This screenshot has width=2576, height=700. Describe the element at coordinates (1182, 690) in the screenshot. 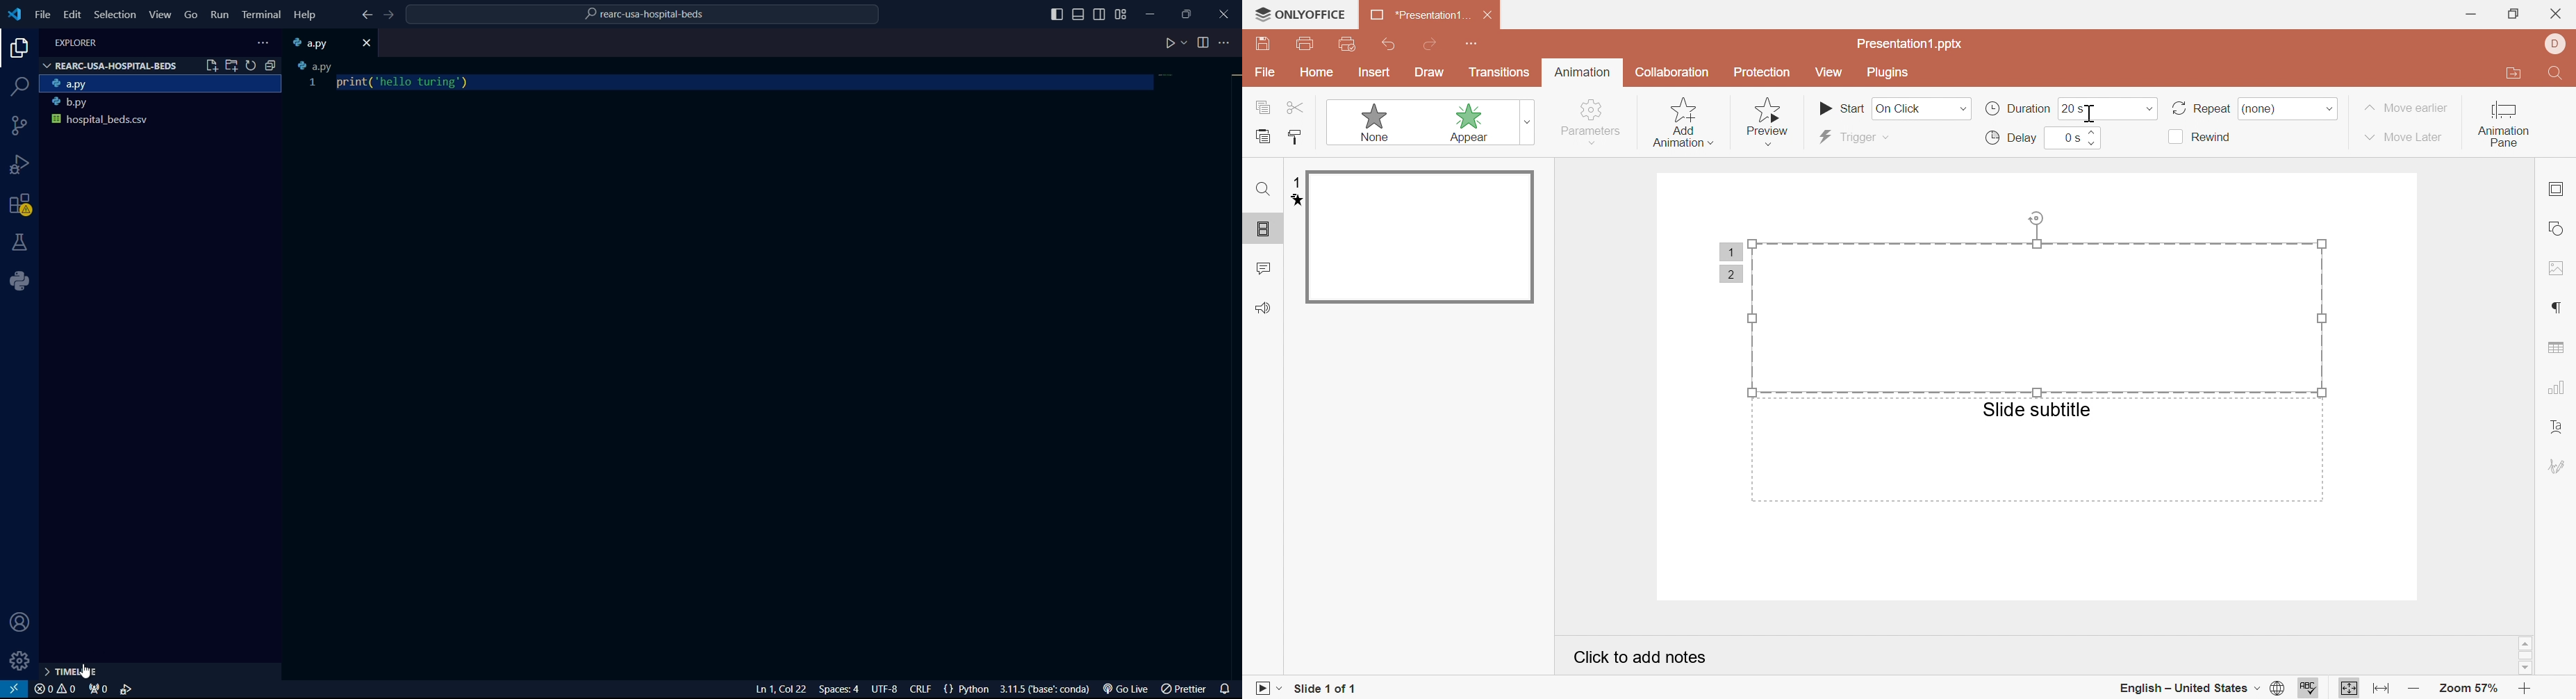

I see `prettier extension` at that location.